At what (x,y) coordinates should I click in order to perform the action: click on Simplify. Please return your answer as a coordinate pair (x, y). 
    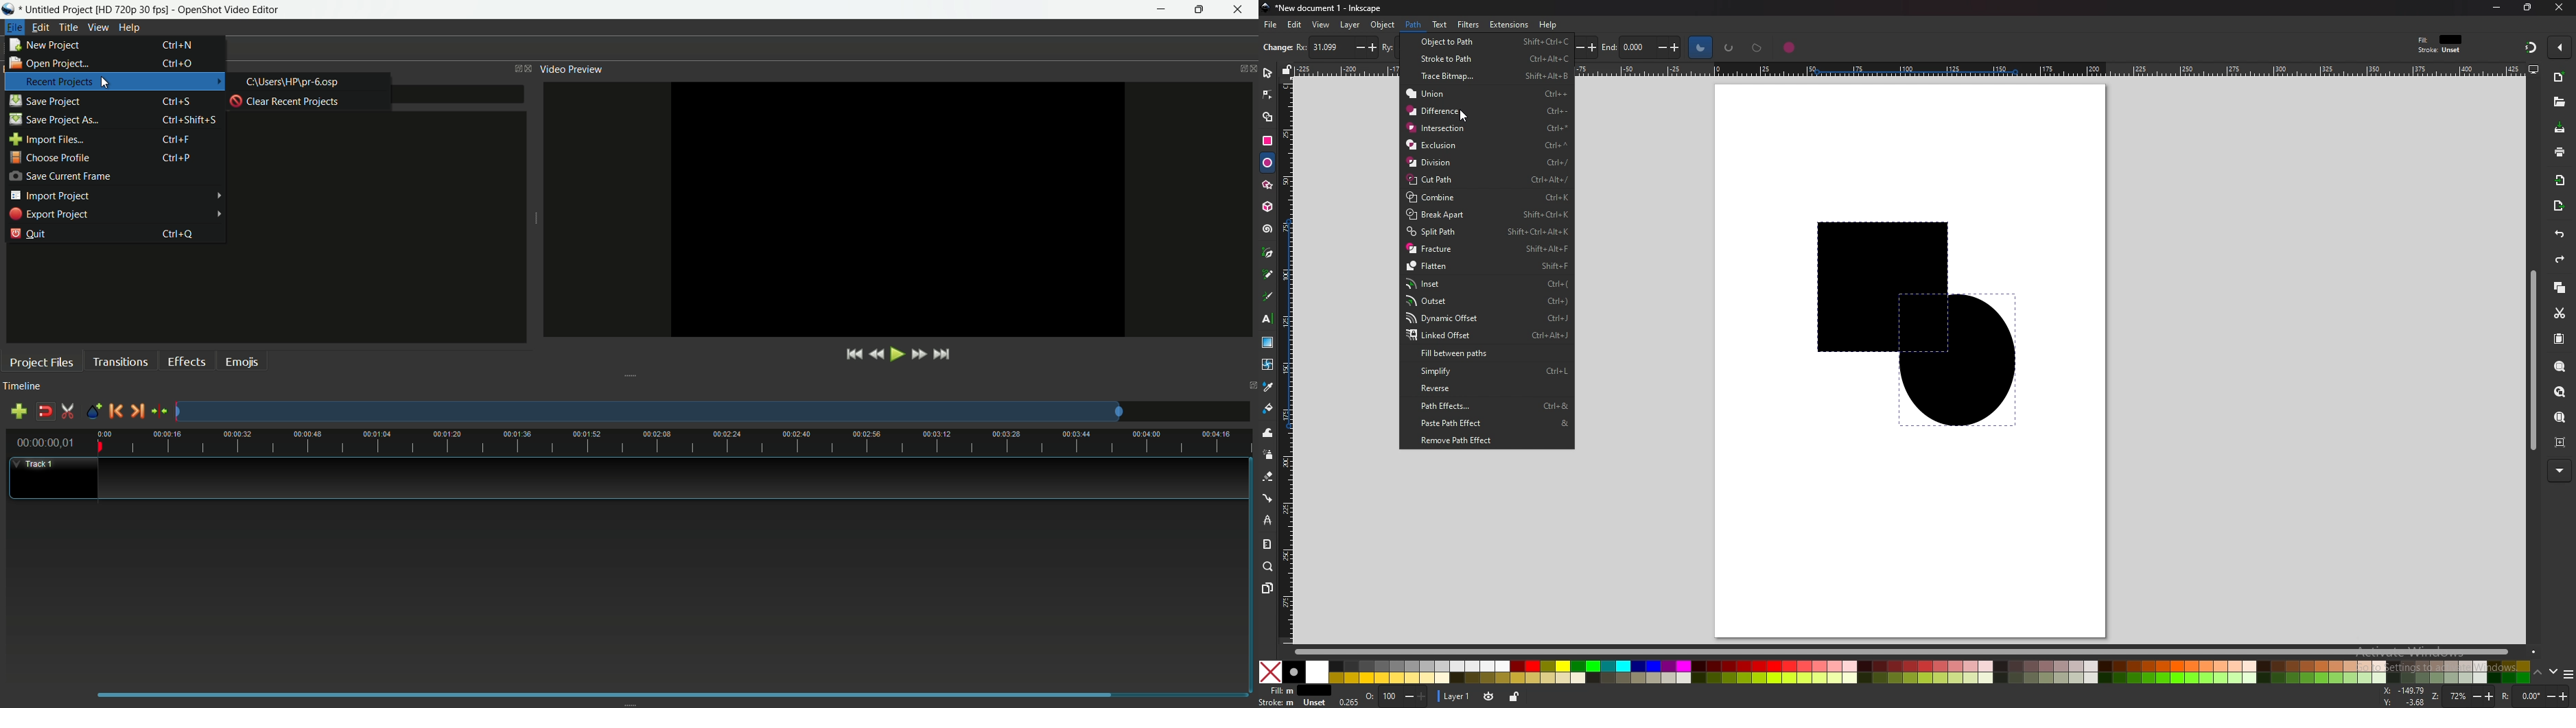
    Looking at the image, I should click on (1492, 373).